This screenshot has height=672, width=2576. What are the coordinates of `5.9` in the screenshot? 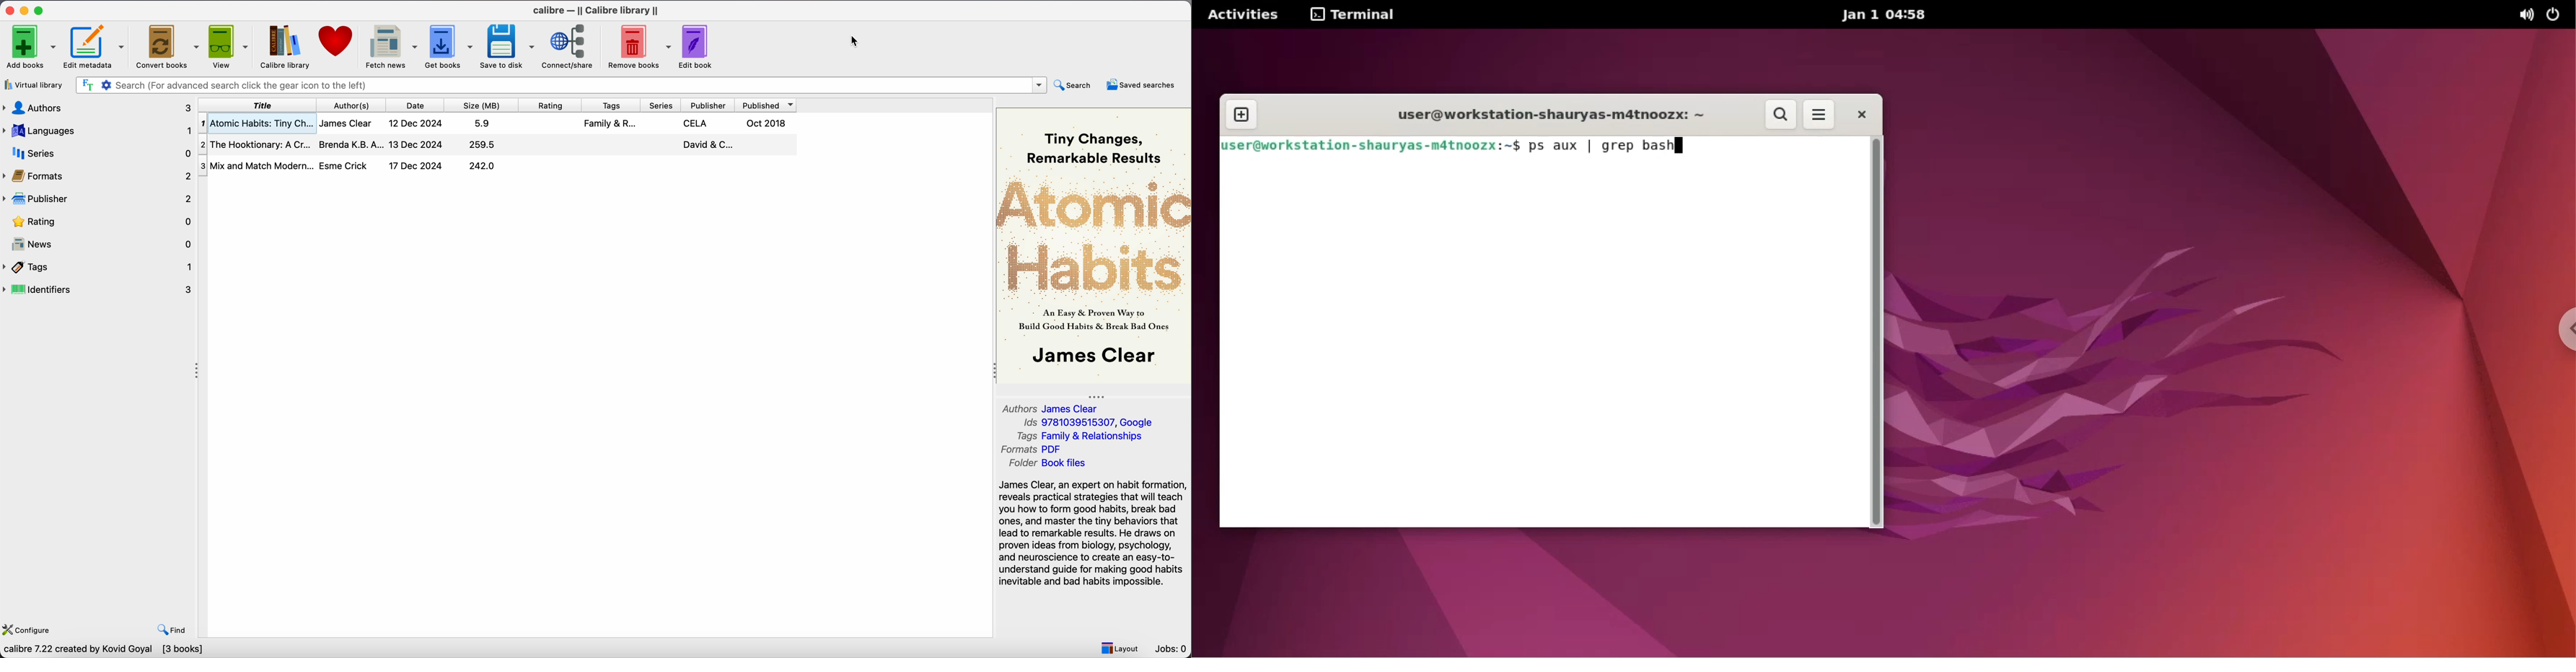 It's located at (483, 123).